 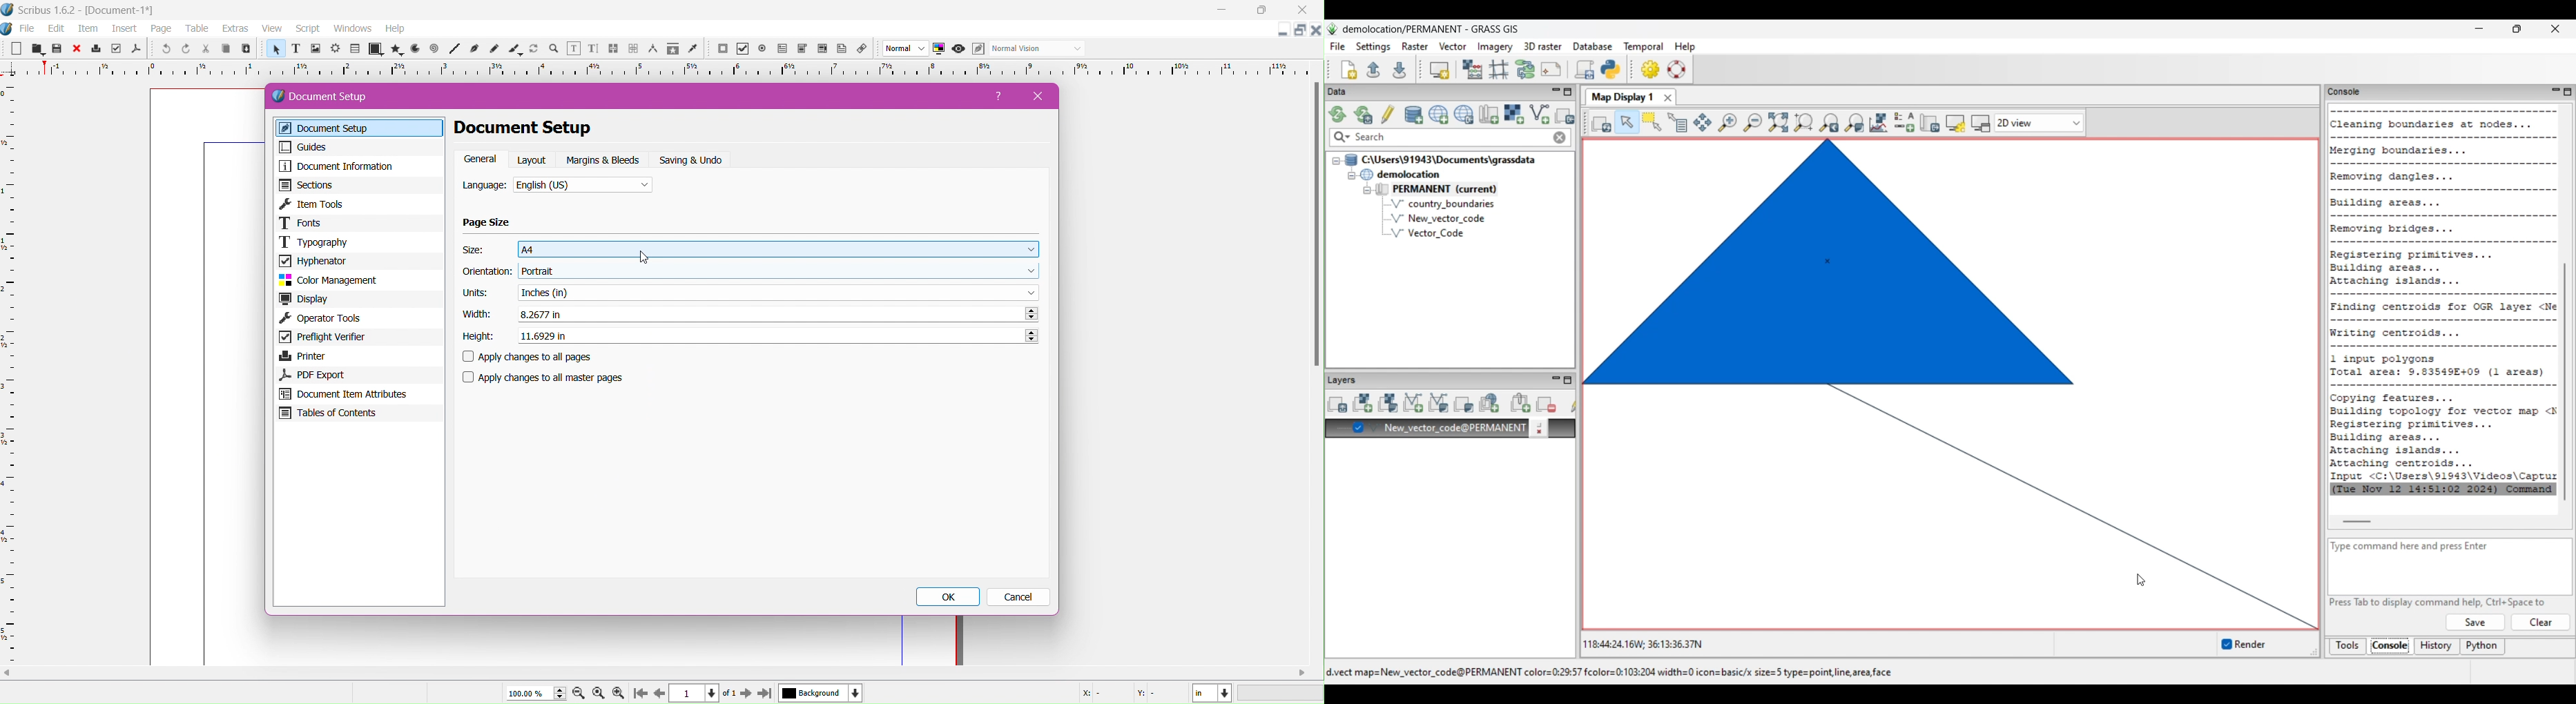 What do you see at coordinates (541, 128) in the screenshot?
I see `Document Setup` at bounding box center [541, 128].